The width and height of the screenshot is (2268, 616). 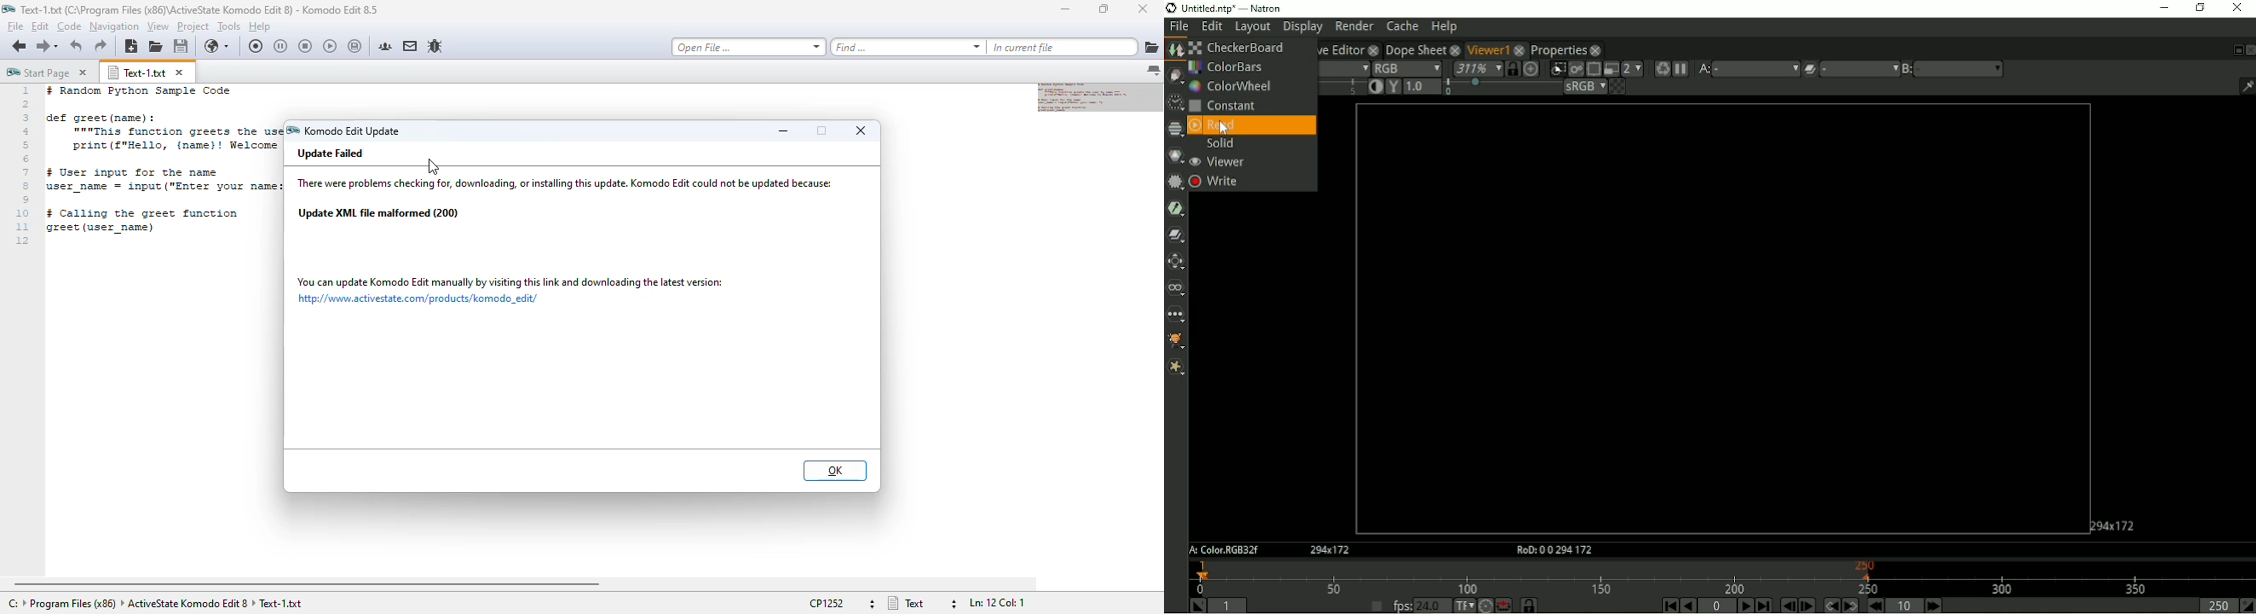 What do you see at coordinates (2247, 606) in the screenshot?
I see `Set the playback out point at the current frame` at bounding box center [2247, 606].